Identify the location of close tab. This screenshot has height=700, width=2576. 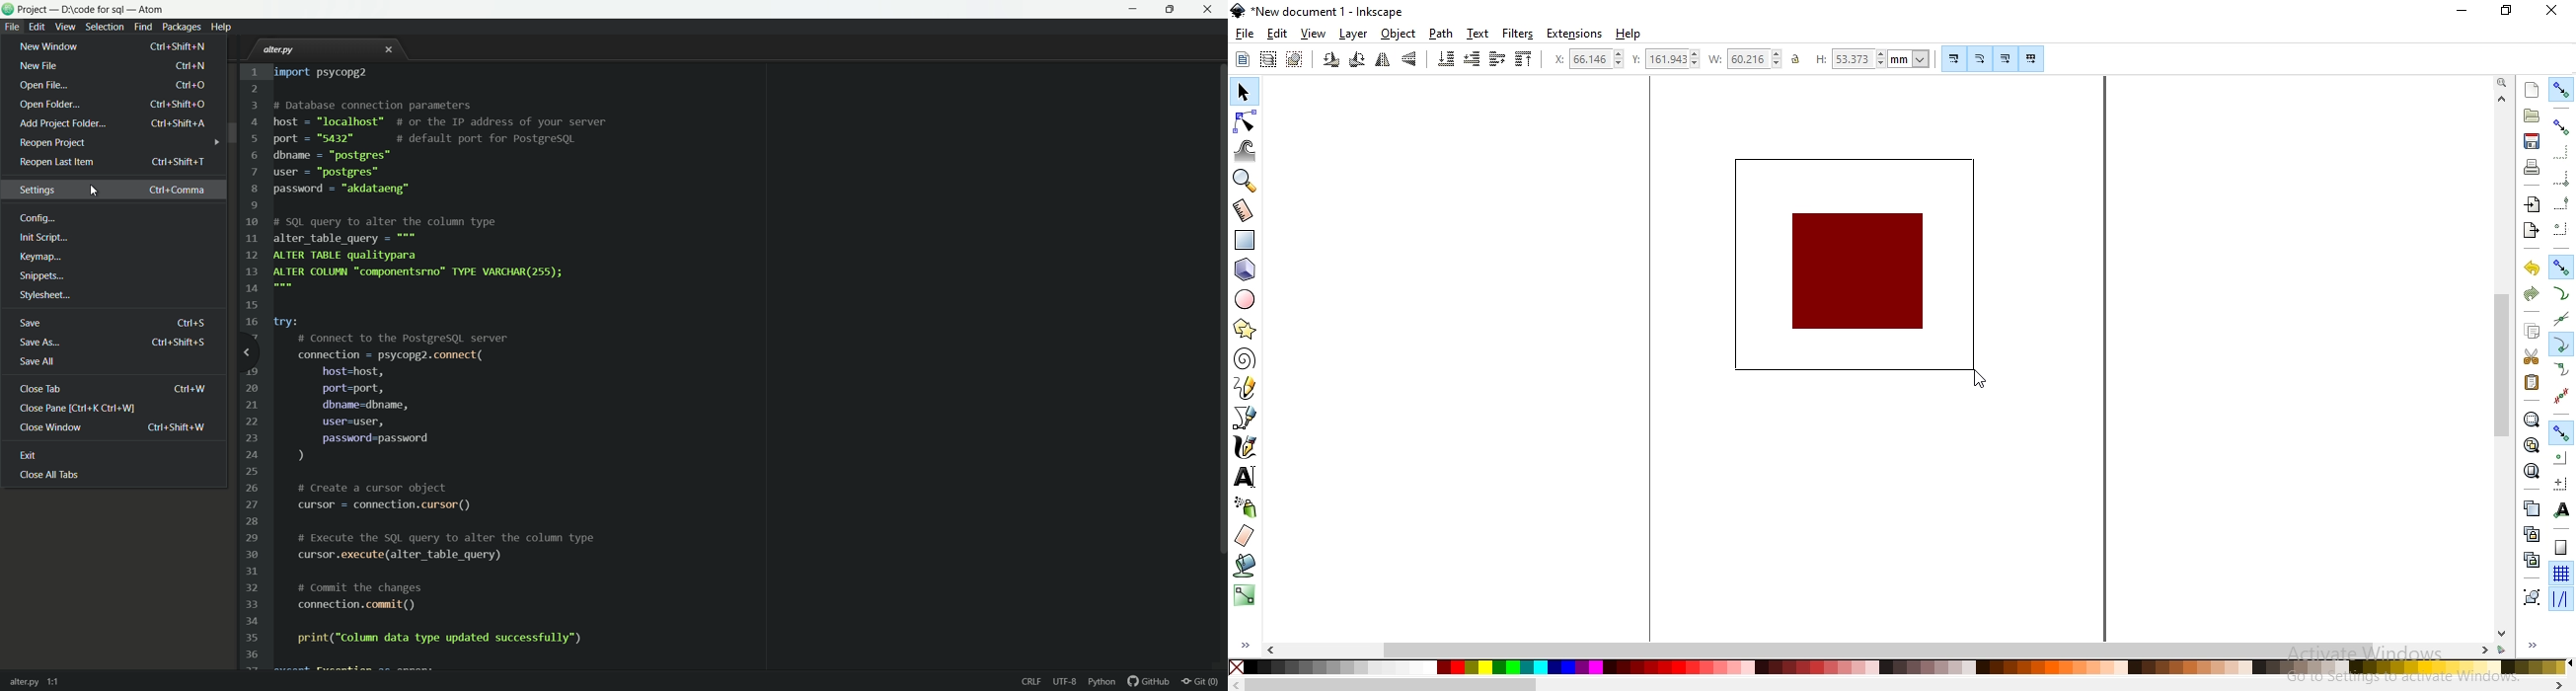
(113, 390).